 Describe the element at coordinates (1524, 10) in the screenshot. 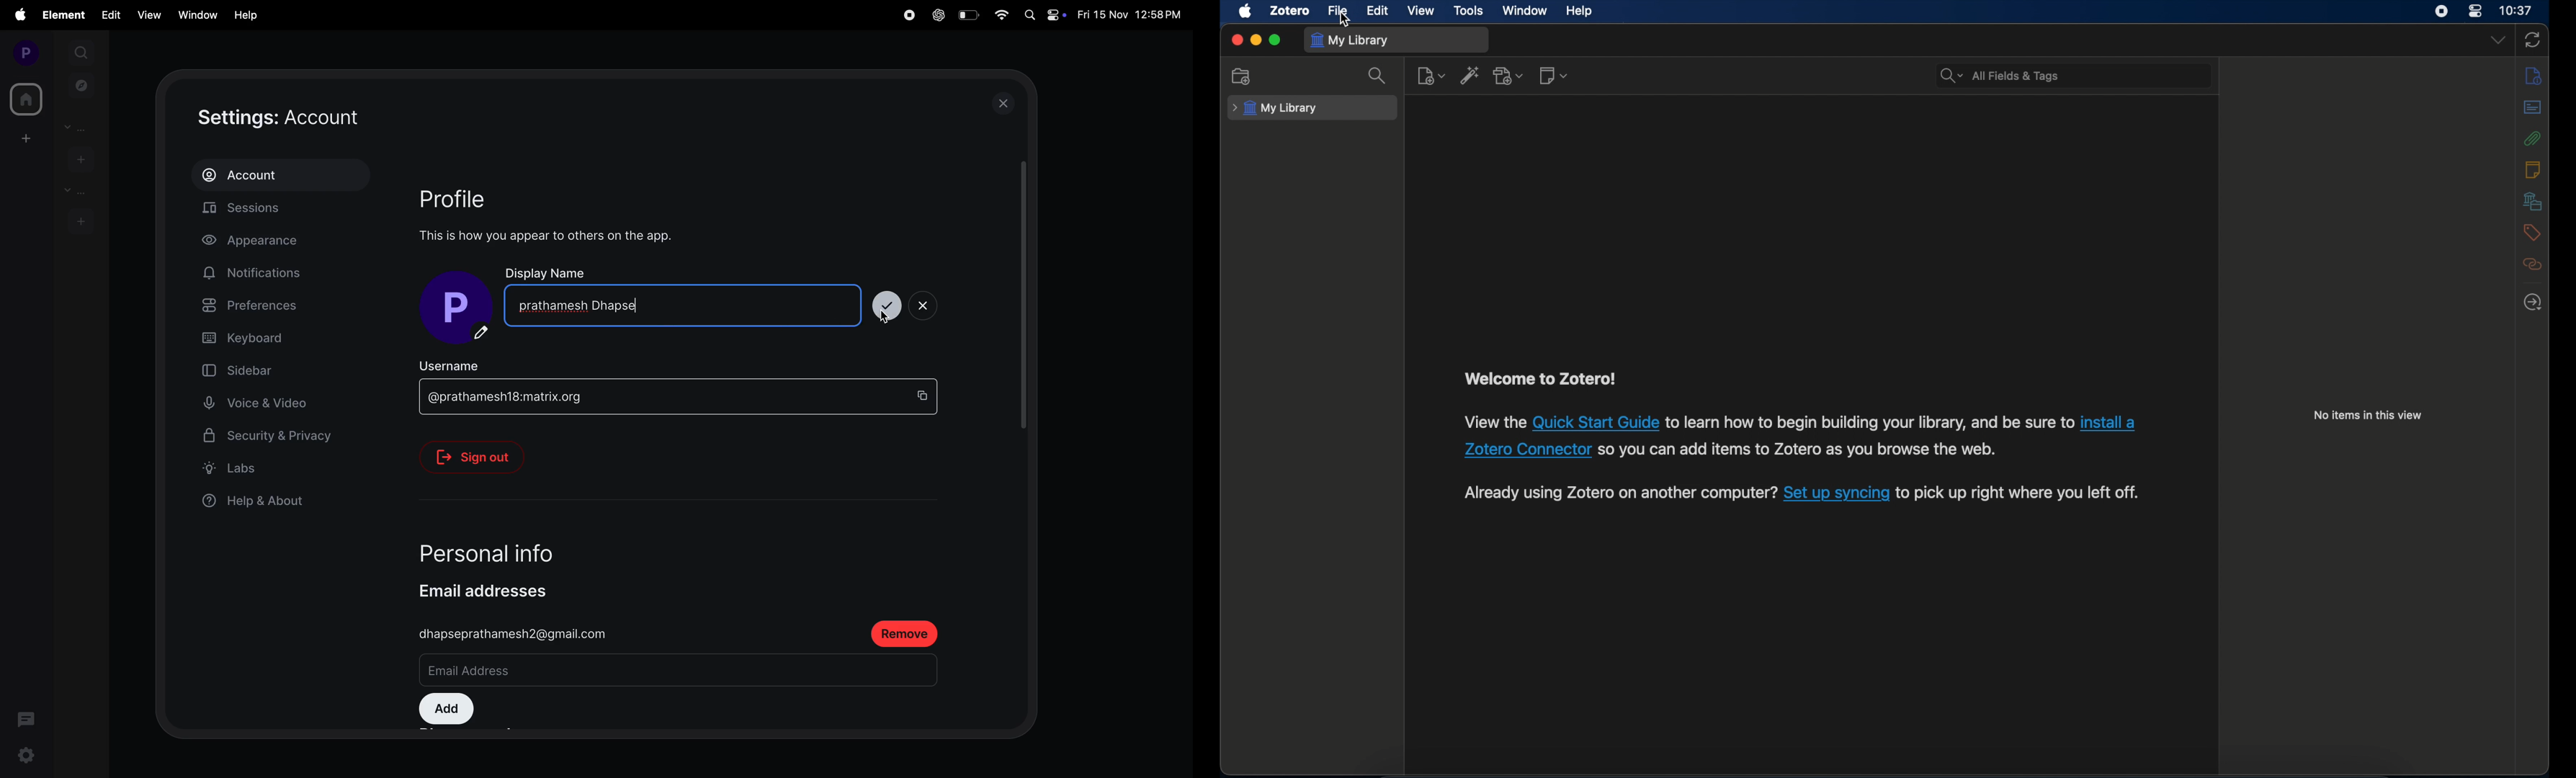

I see `window` at that location.